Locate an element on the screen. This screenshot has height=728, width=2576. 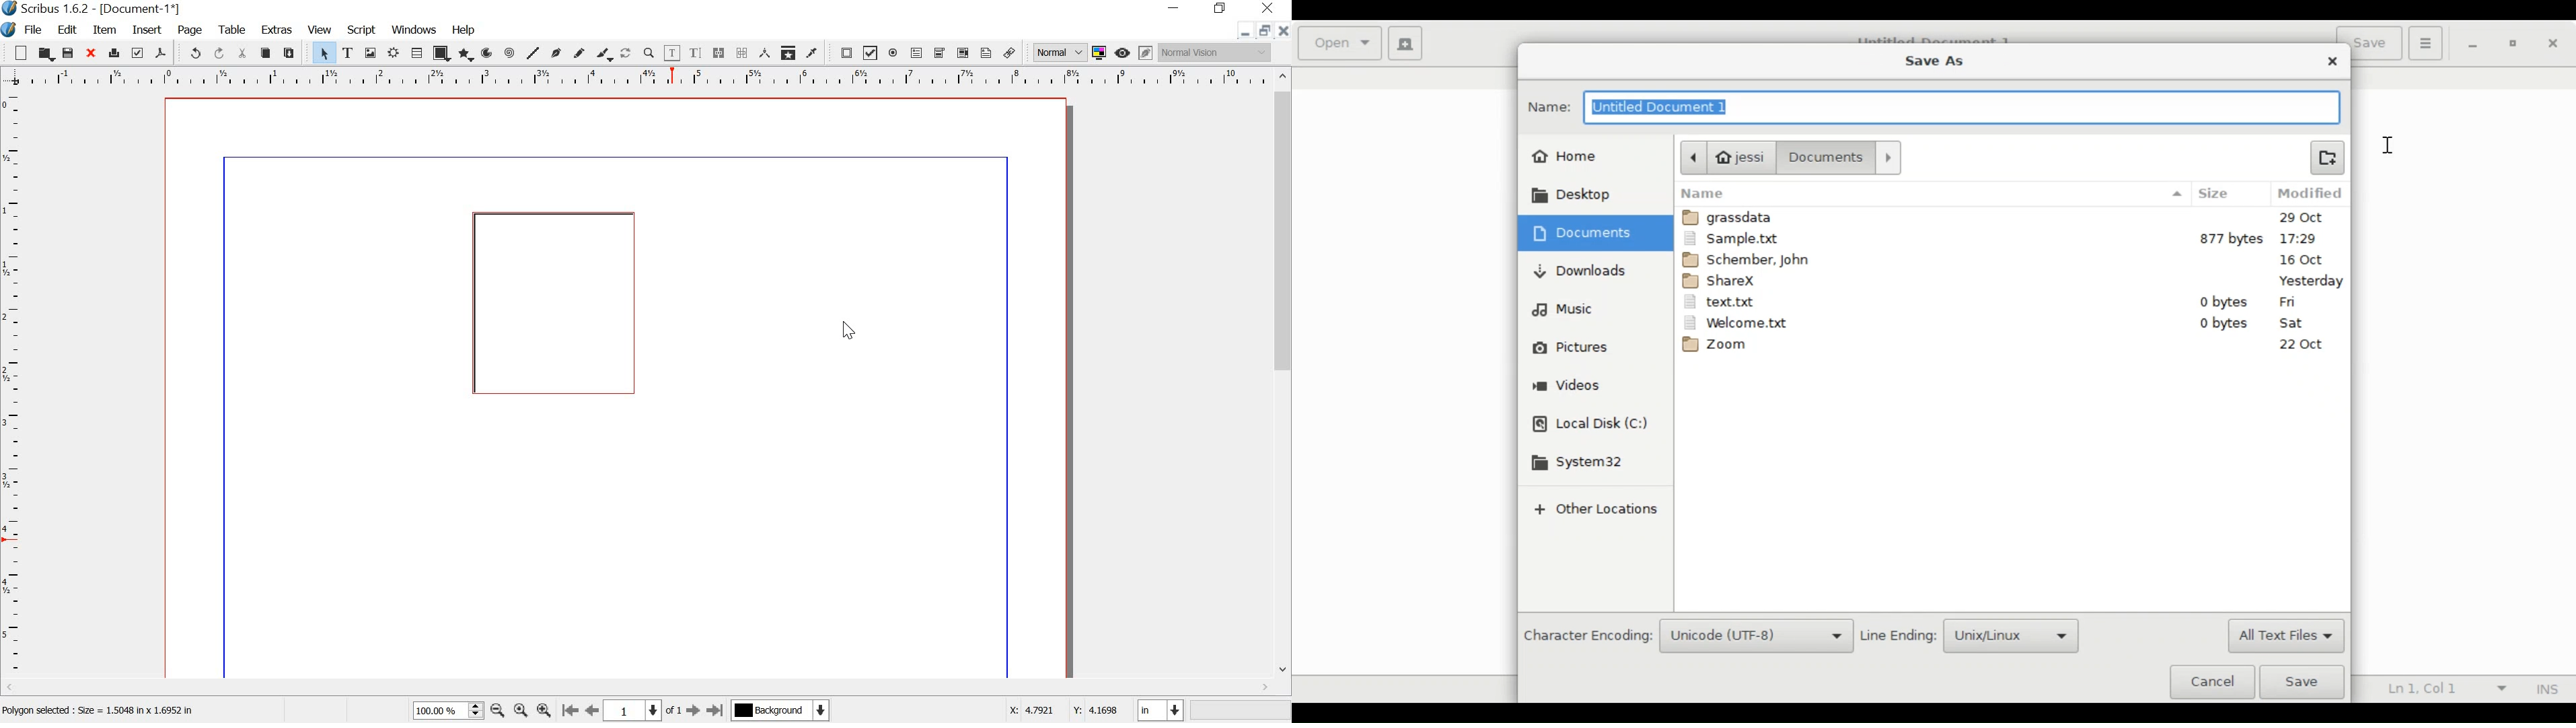
line is located at coordinates (534, 53).